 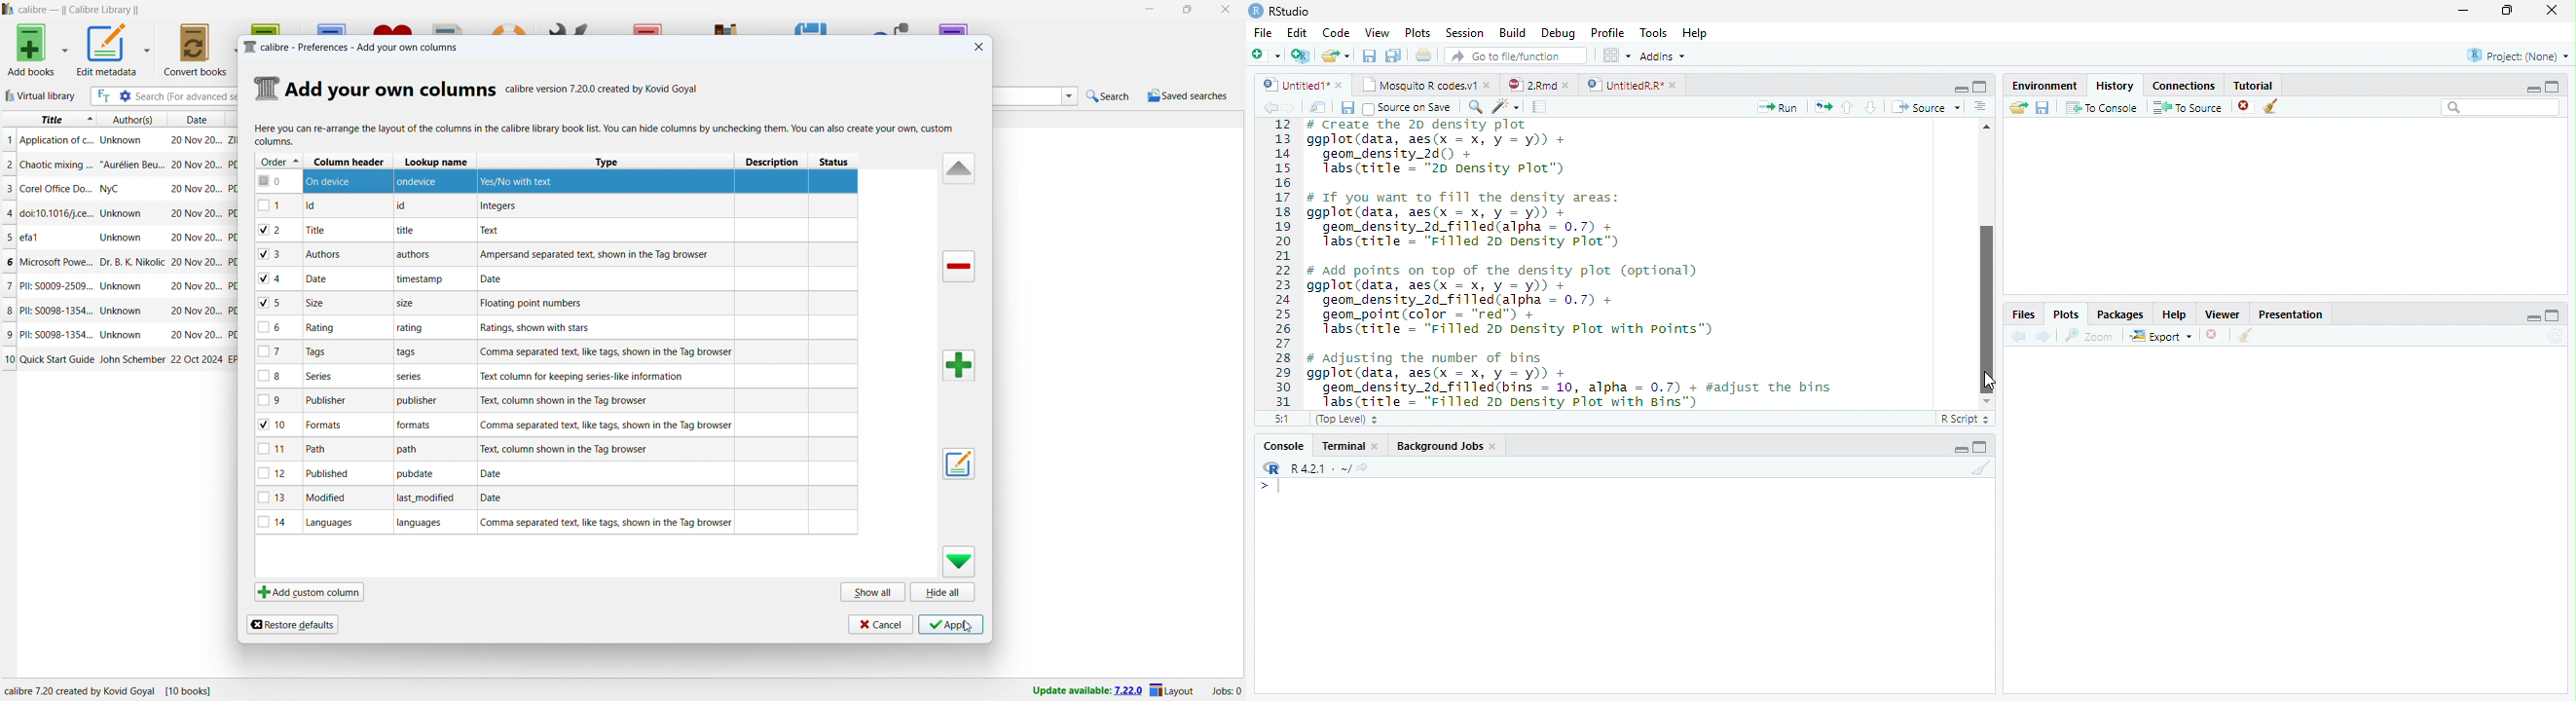 I want to click on authors, so click(x=323, y=254).